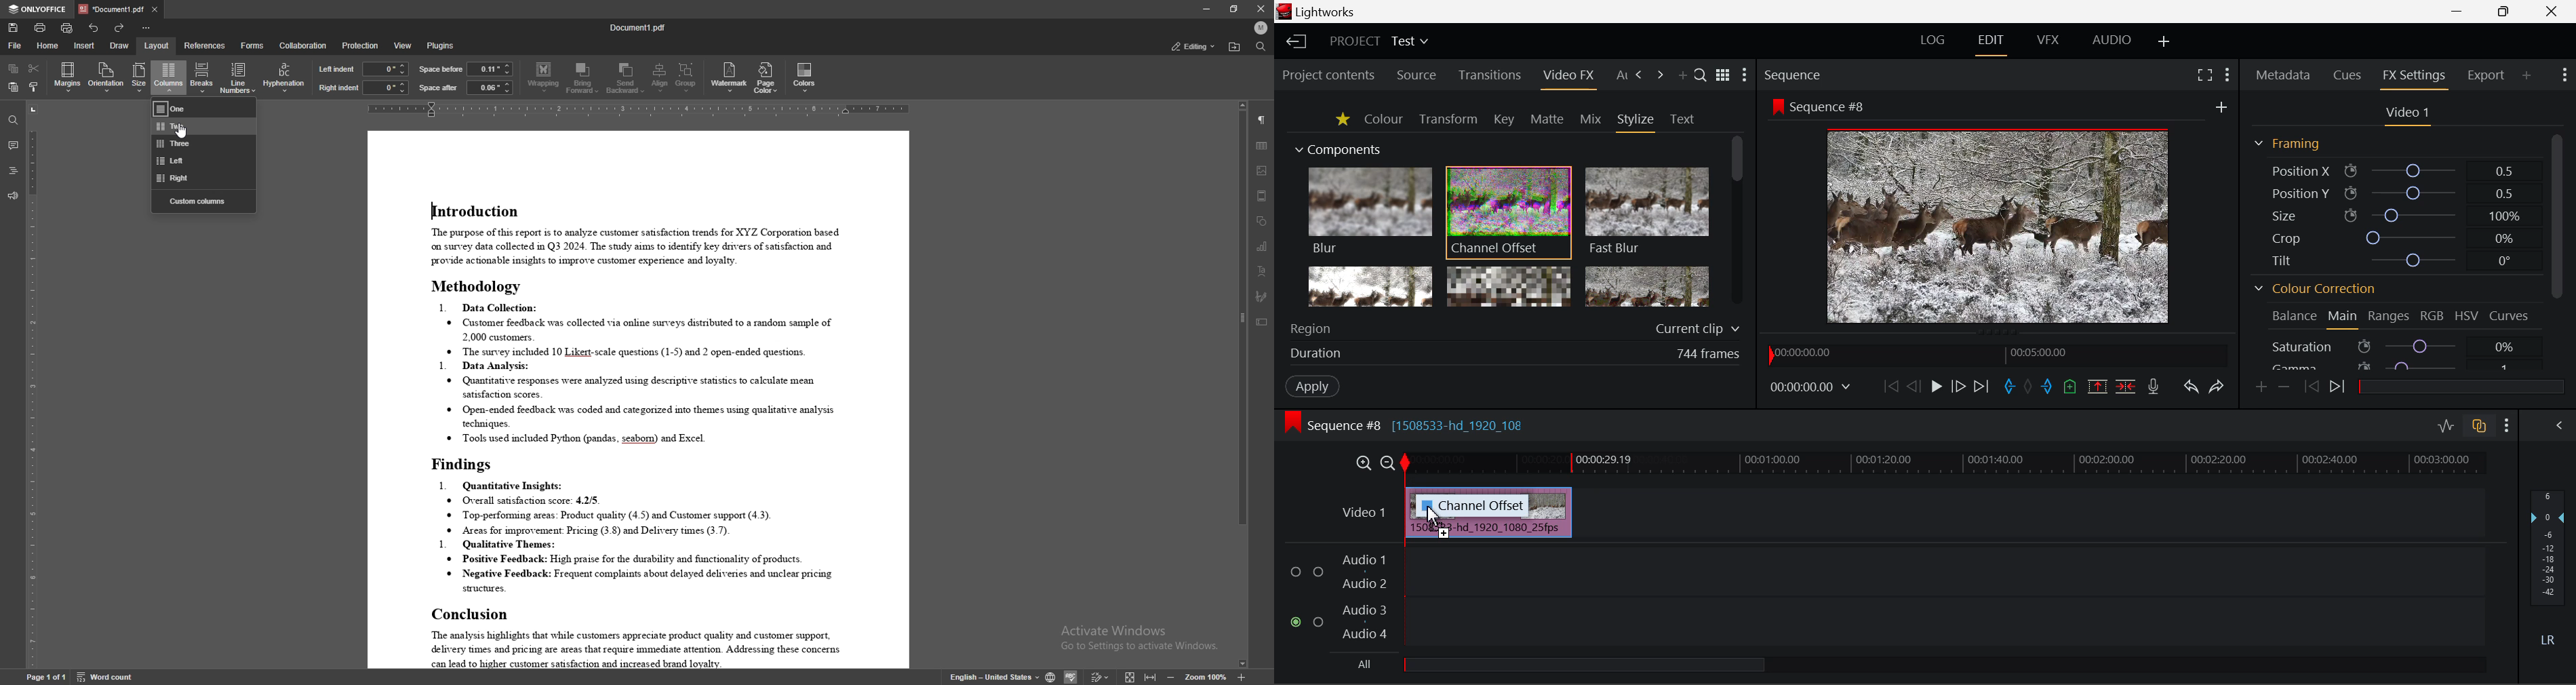  What do you see at coordinates (1295, 42) in the screenshot?
I see `Back to Homepage` at bounding box center [1295, 42].